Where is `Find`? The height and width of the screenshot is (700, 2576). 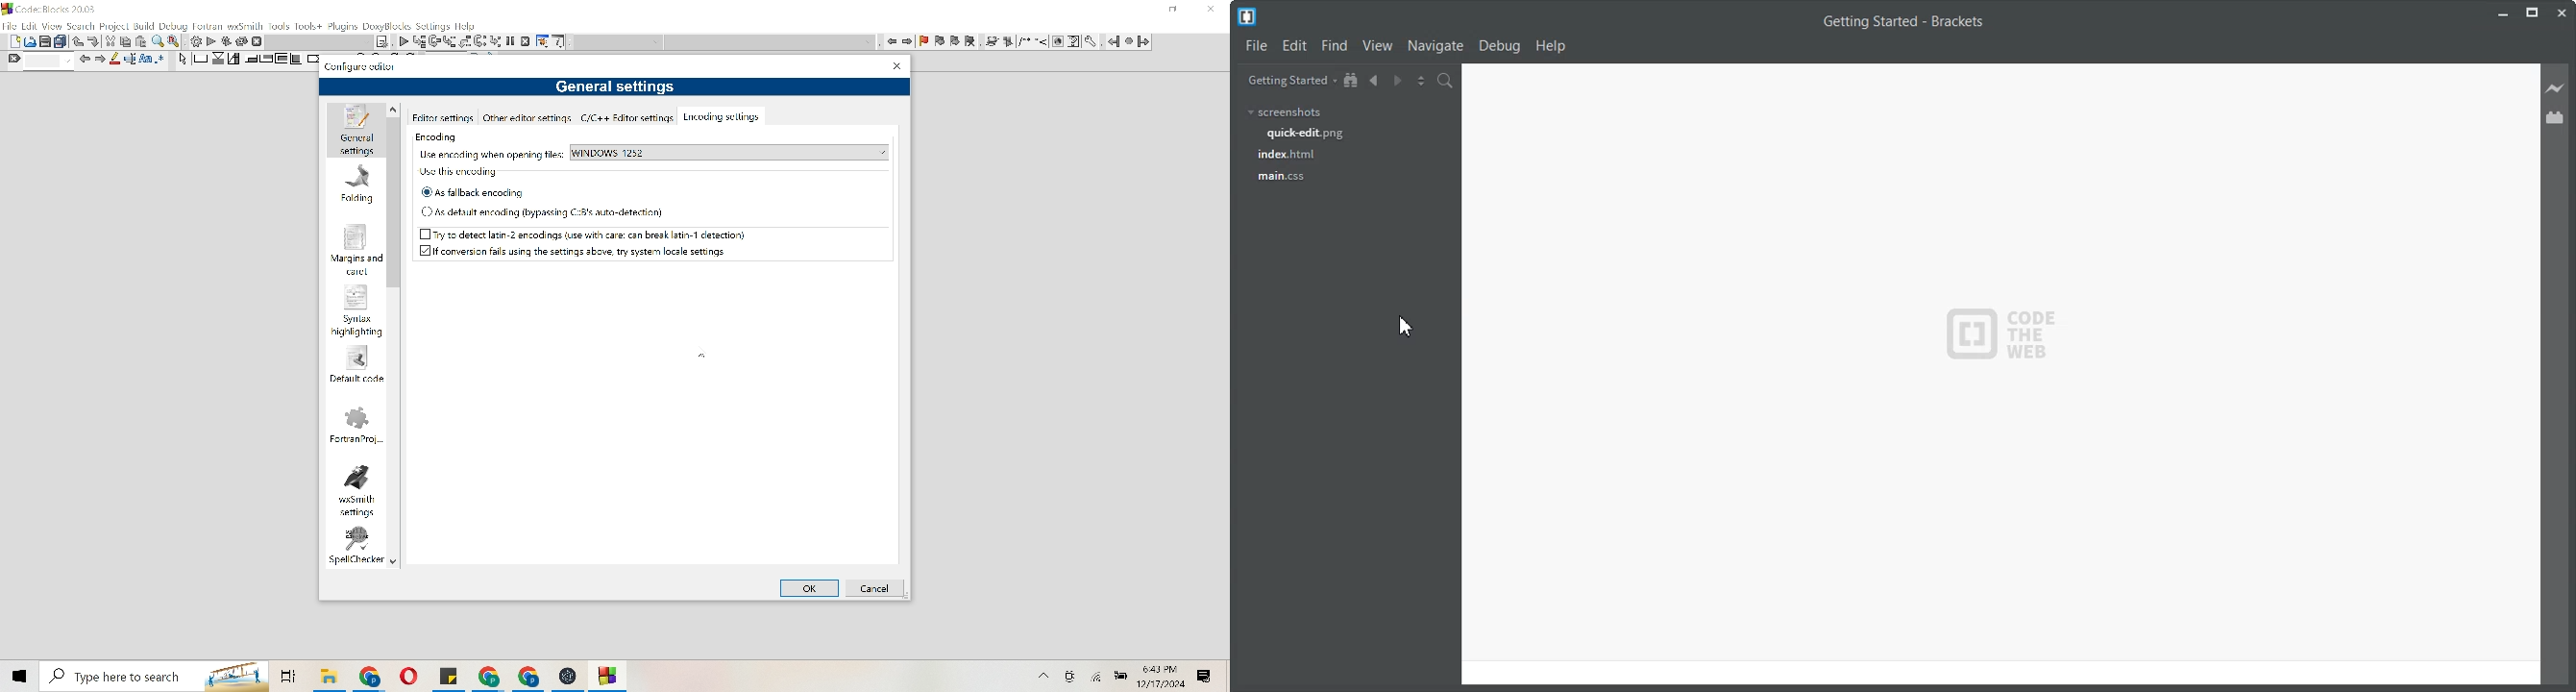 Find is located at coordinates (38, 62).